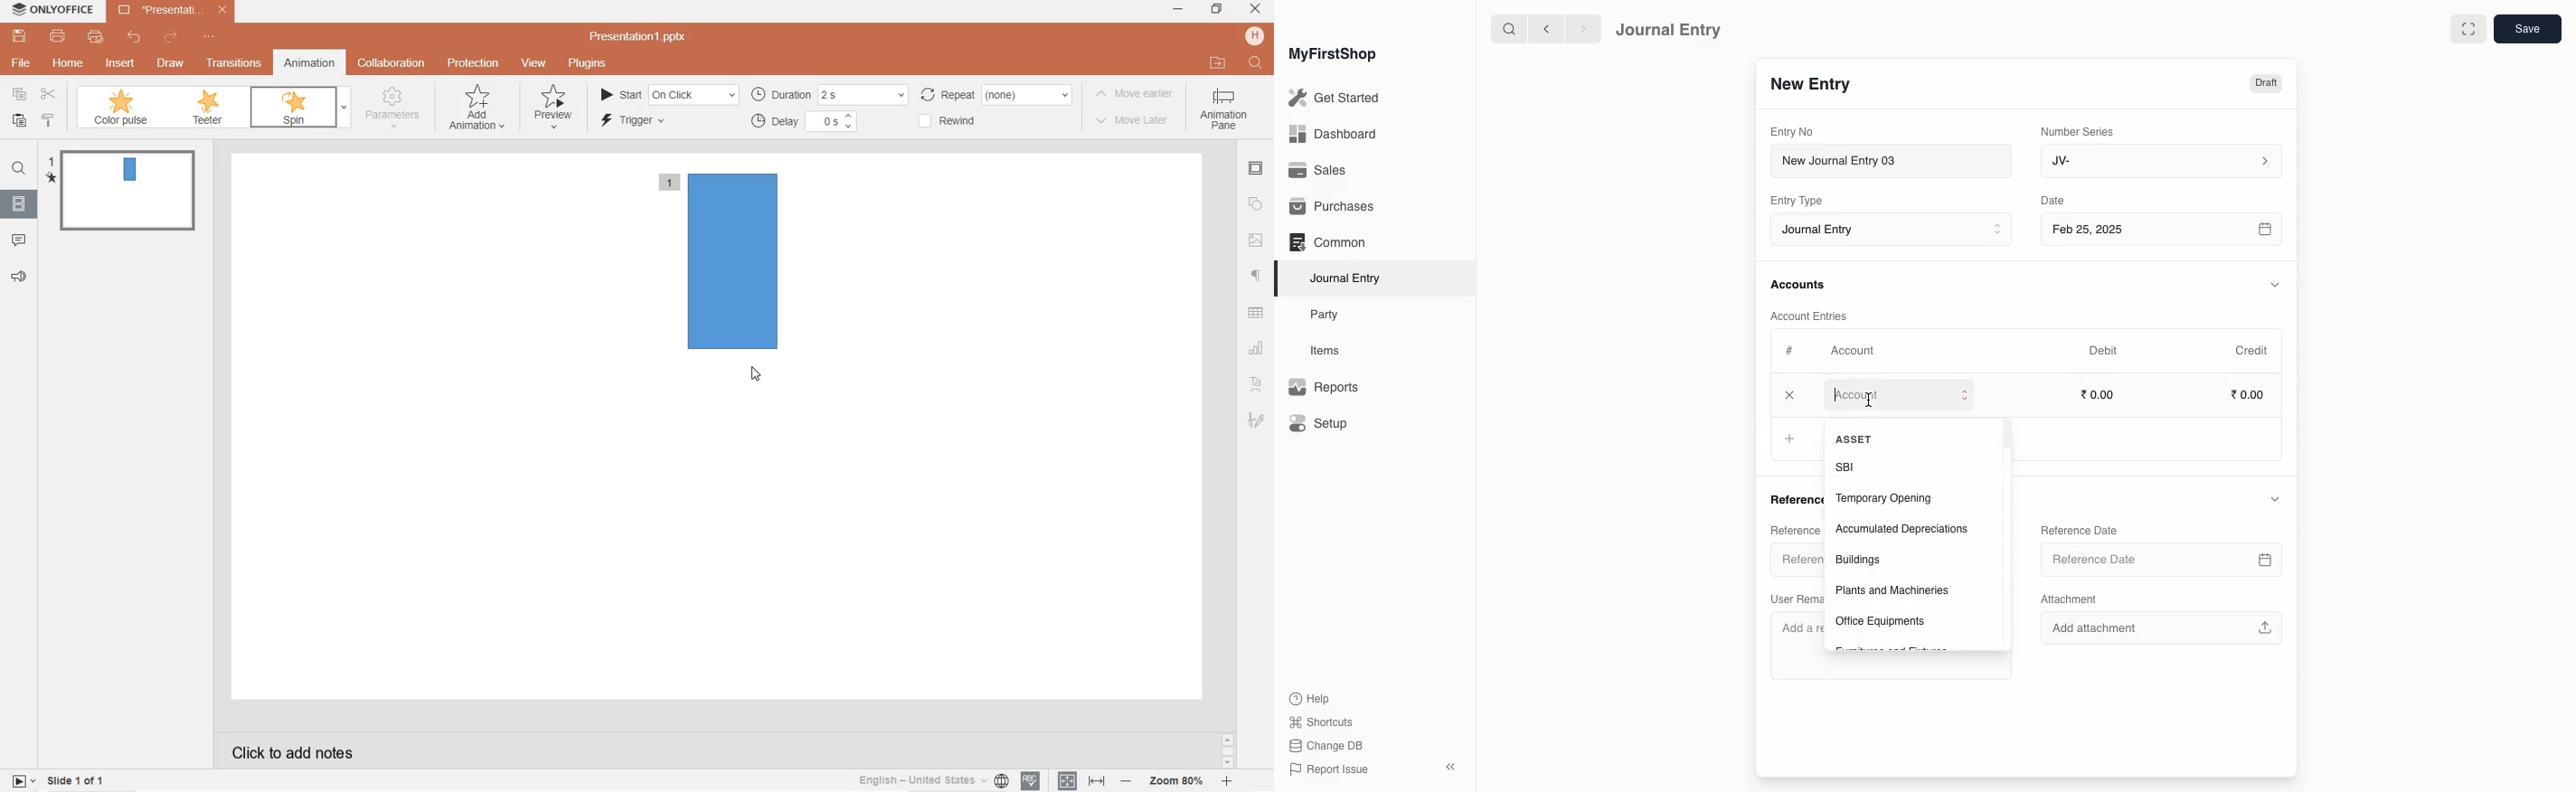 Image resolution: width=2576 pixels, height=812 pixels. Describe the element at coordinates (1326, 747) in the screenshot. I see `Change DB` at that location.